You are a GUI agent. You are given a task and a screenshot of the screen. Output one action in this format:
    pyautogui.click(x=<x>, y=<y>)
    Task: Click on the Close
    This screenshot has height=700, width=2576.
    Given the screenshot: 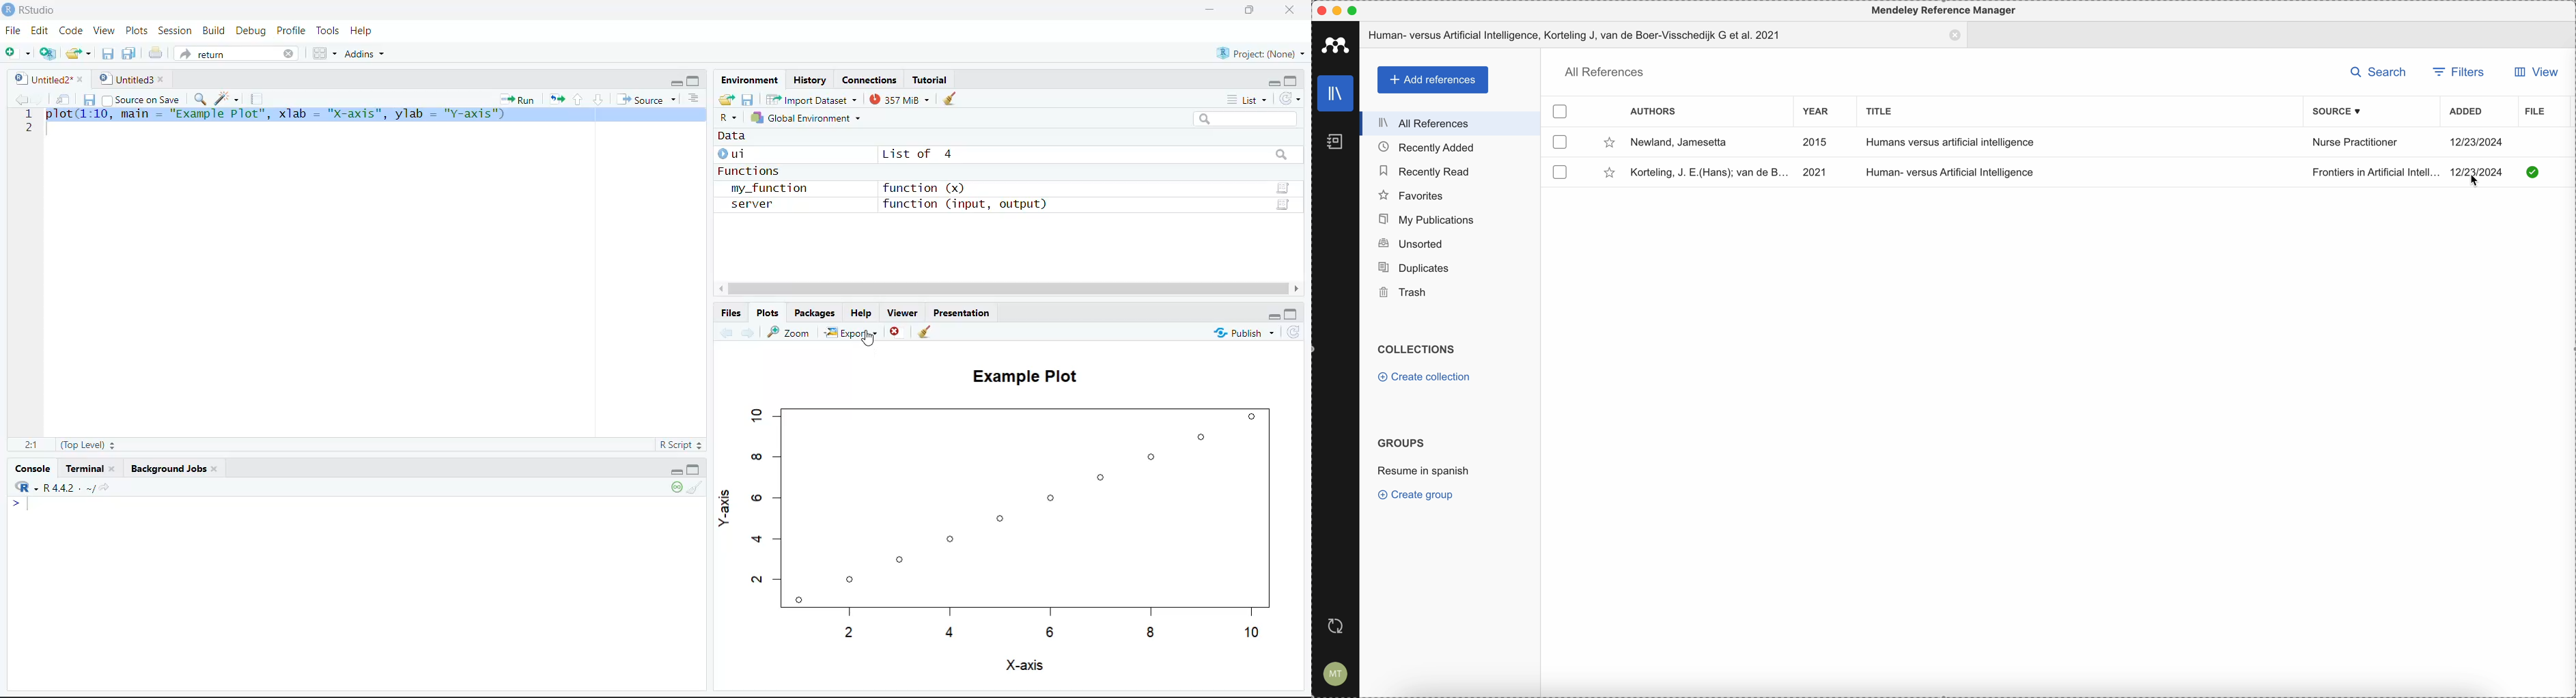 What is the action you would take?
    pyautogui.click(x=1292, y=12)
    